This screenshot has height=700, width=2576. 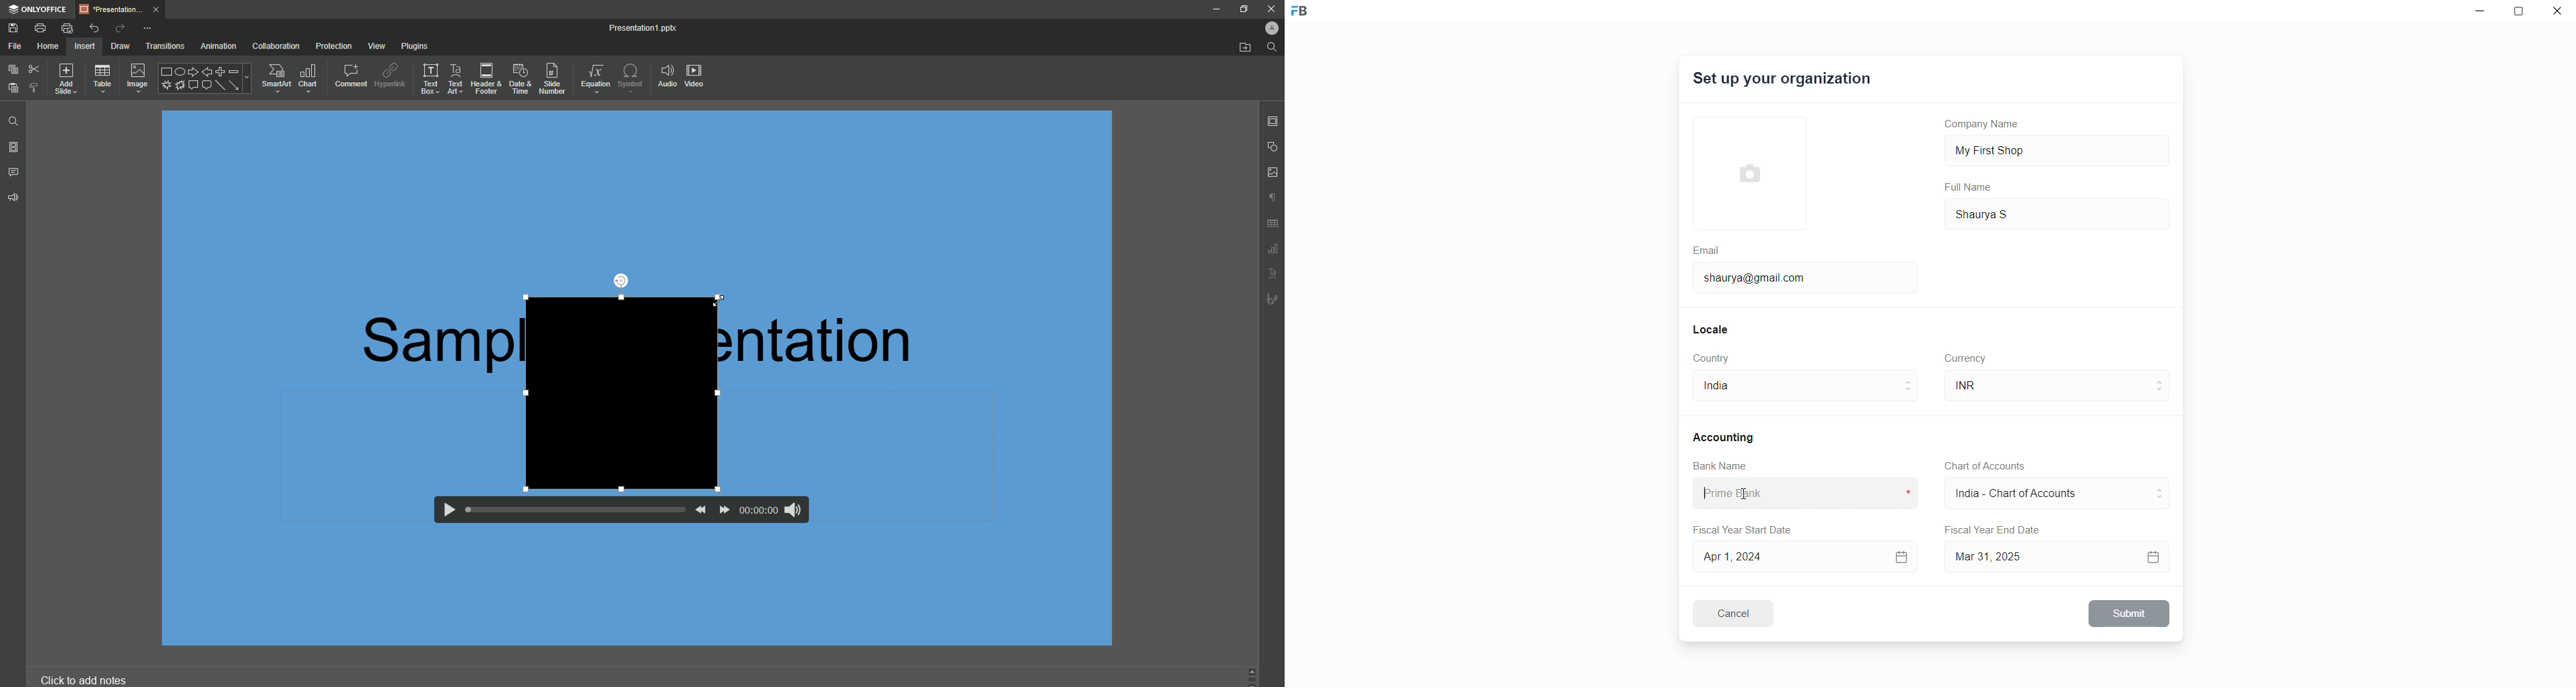 I want to click on move to below CoA, so click(x=2161, y=500).